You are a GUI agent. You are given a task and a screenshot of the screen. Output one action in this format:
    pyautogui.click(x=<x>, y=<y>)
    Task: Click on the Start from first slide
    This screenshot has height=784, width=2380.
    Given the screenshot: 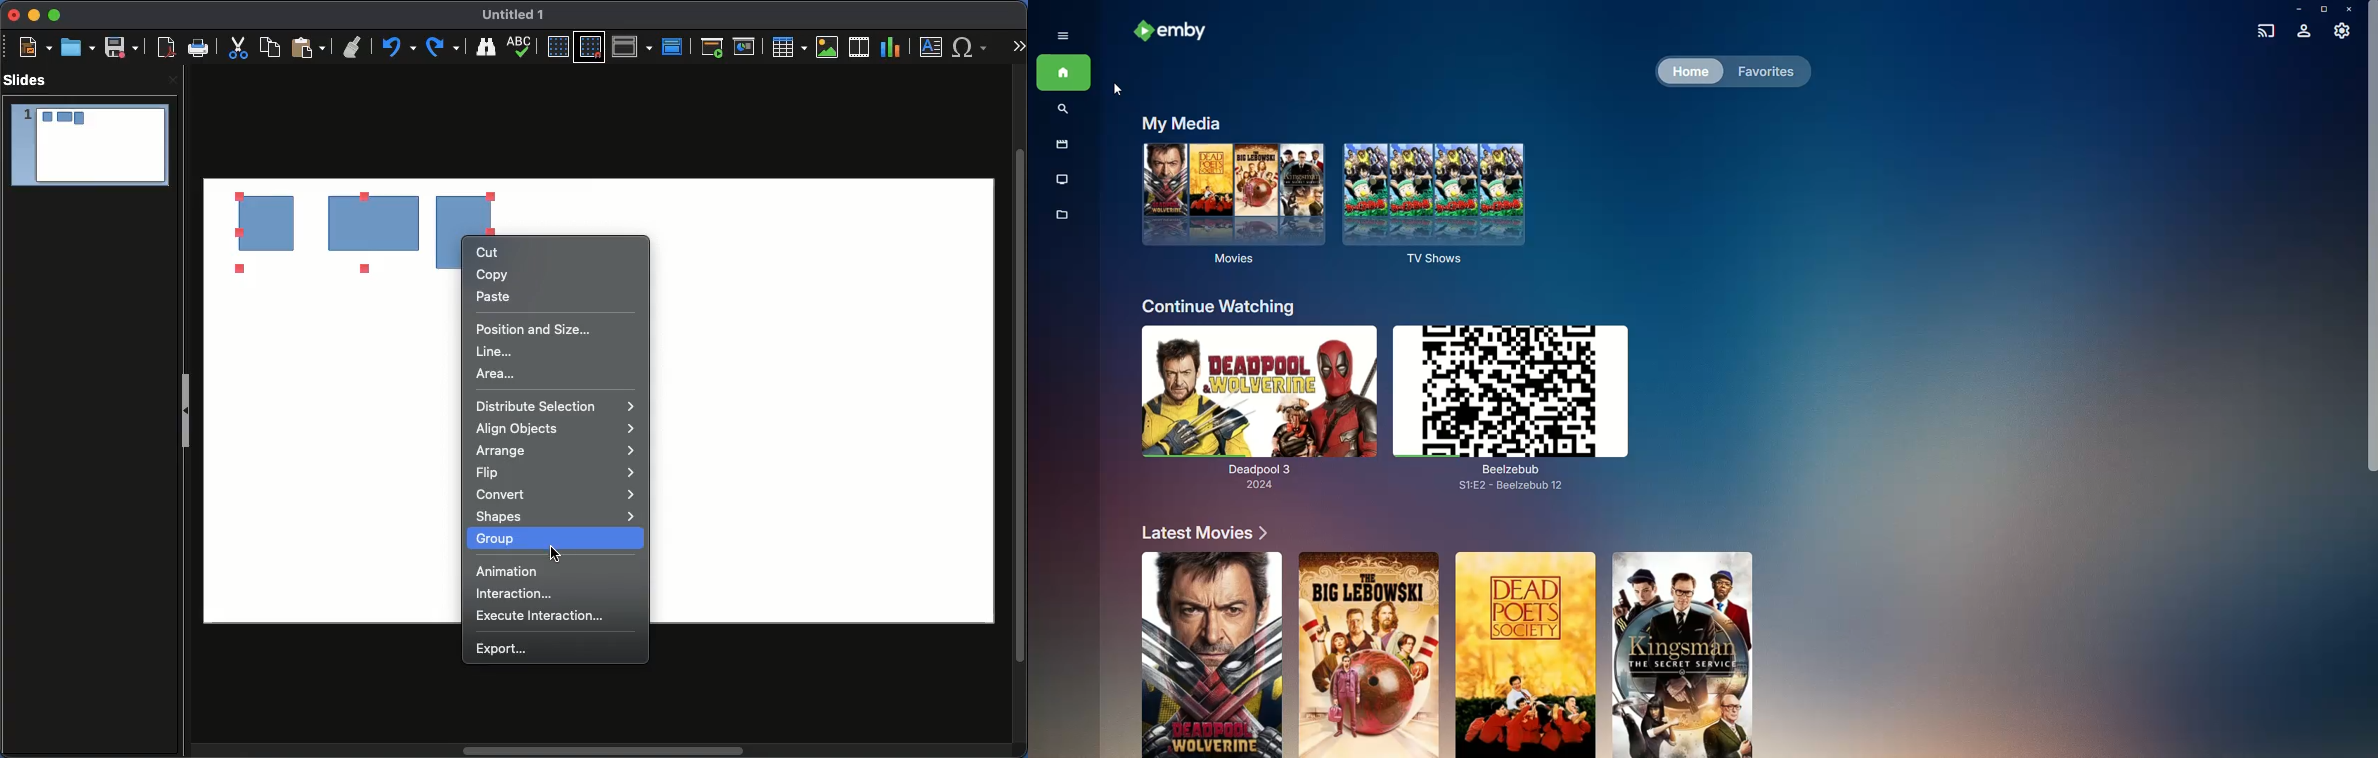 What is the action you would take?
    pyautogui.click(x=712, y=47)
    